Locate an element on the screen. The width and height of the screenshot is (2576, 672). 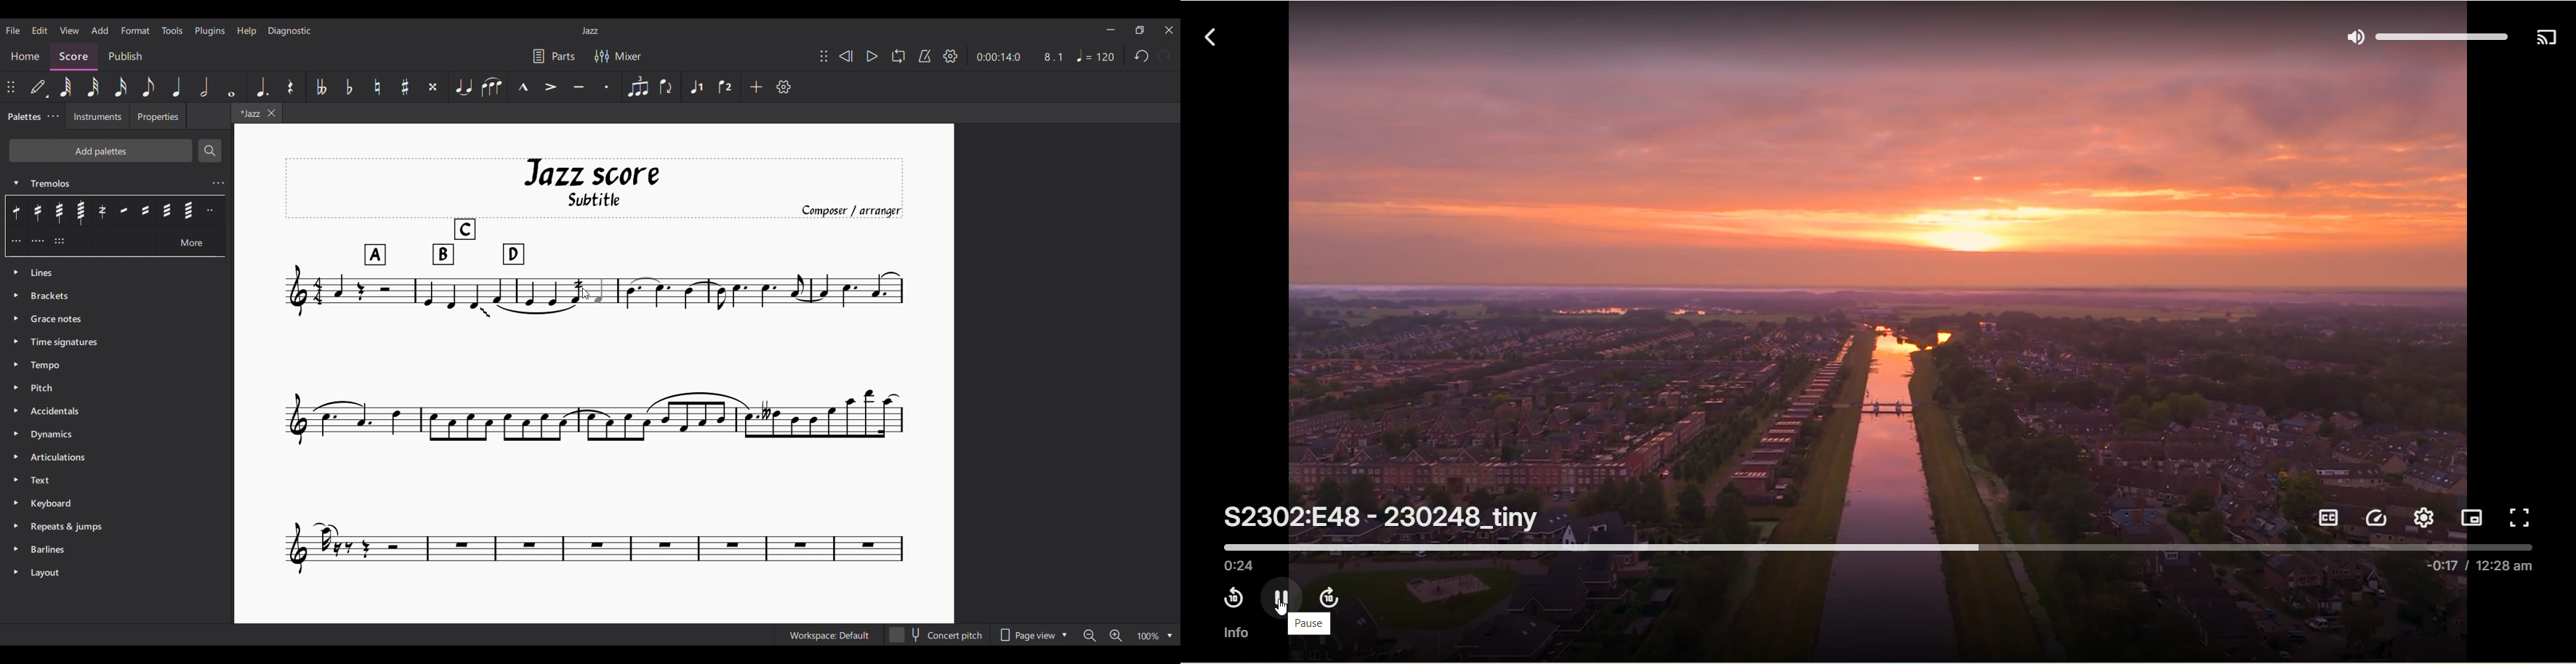
Instruments is located at coordinates (98, 116).